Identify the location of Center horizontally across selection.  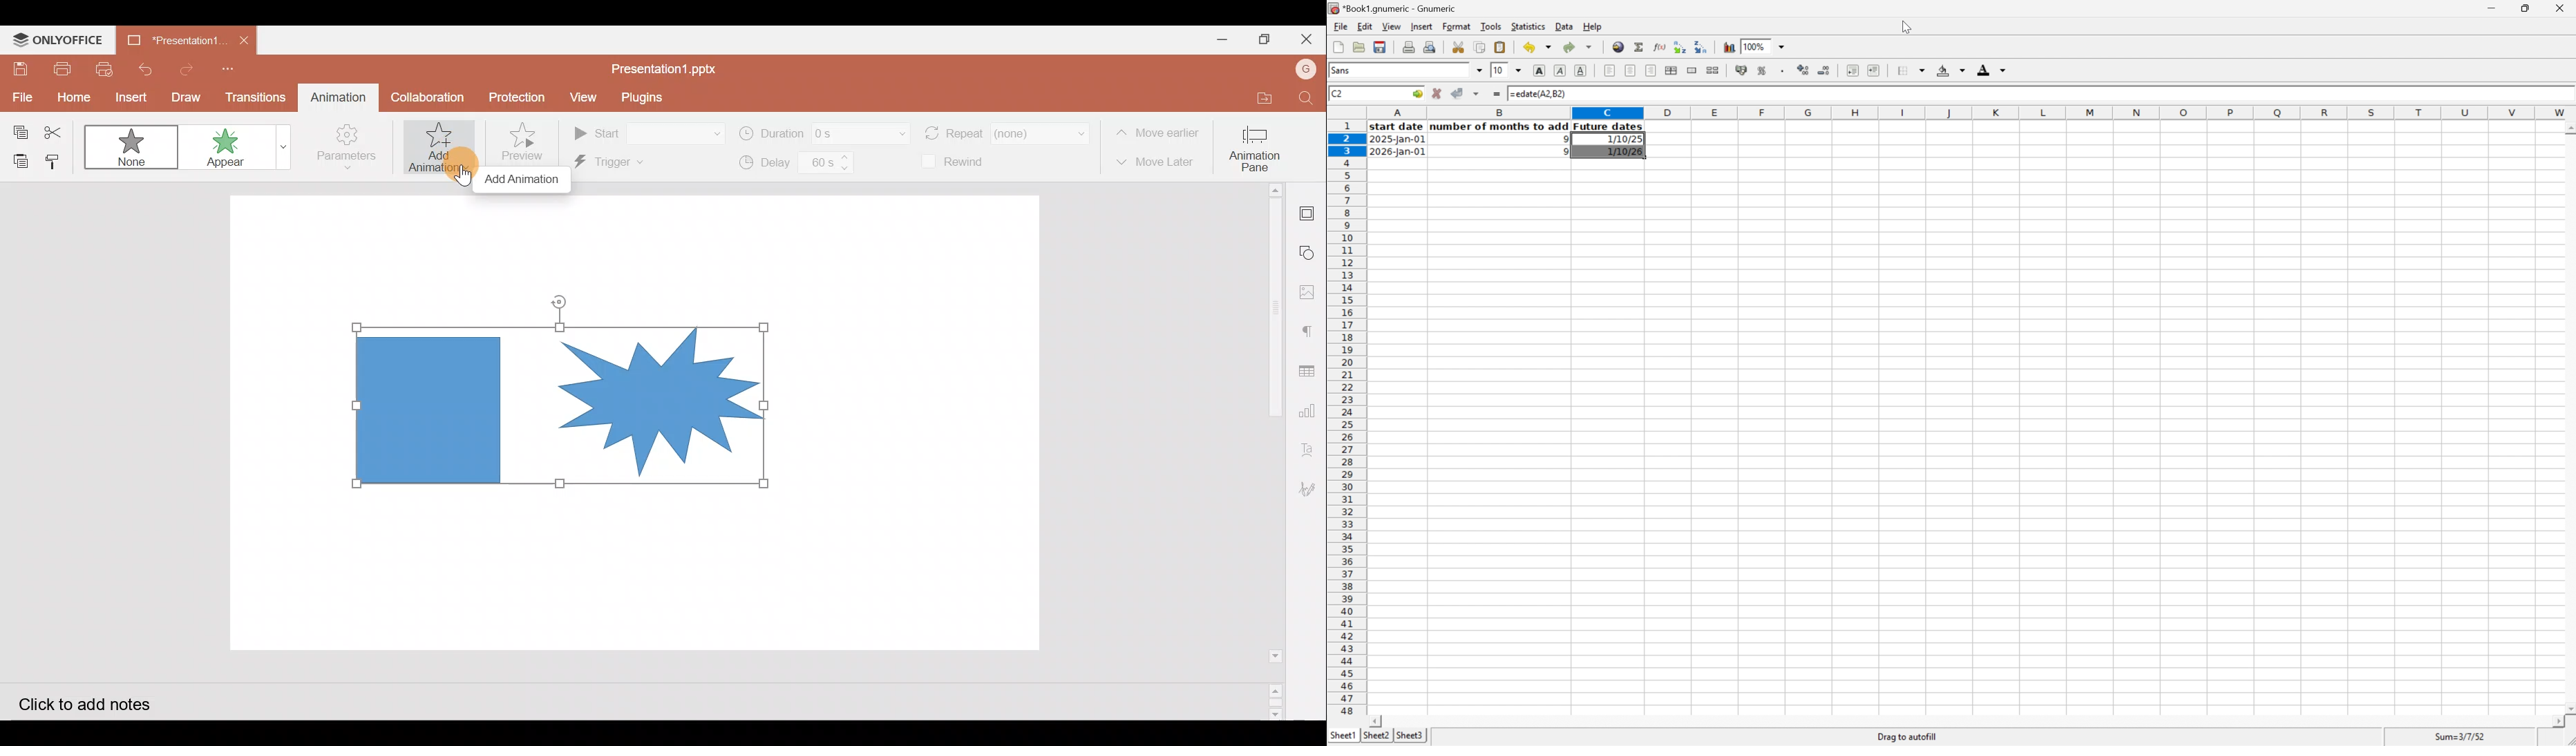
(1672, 71).